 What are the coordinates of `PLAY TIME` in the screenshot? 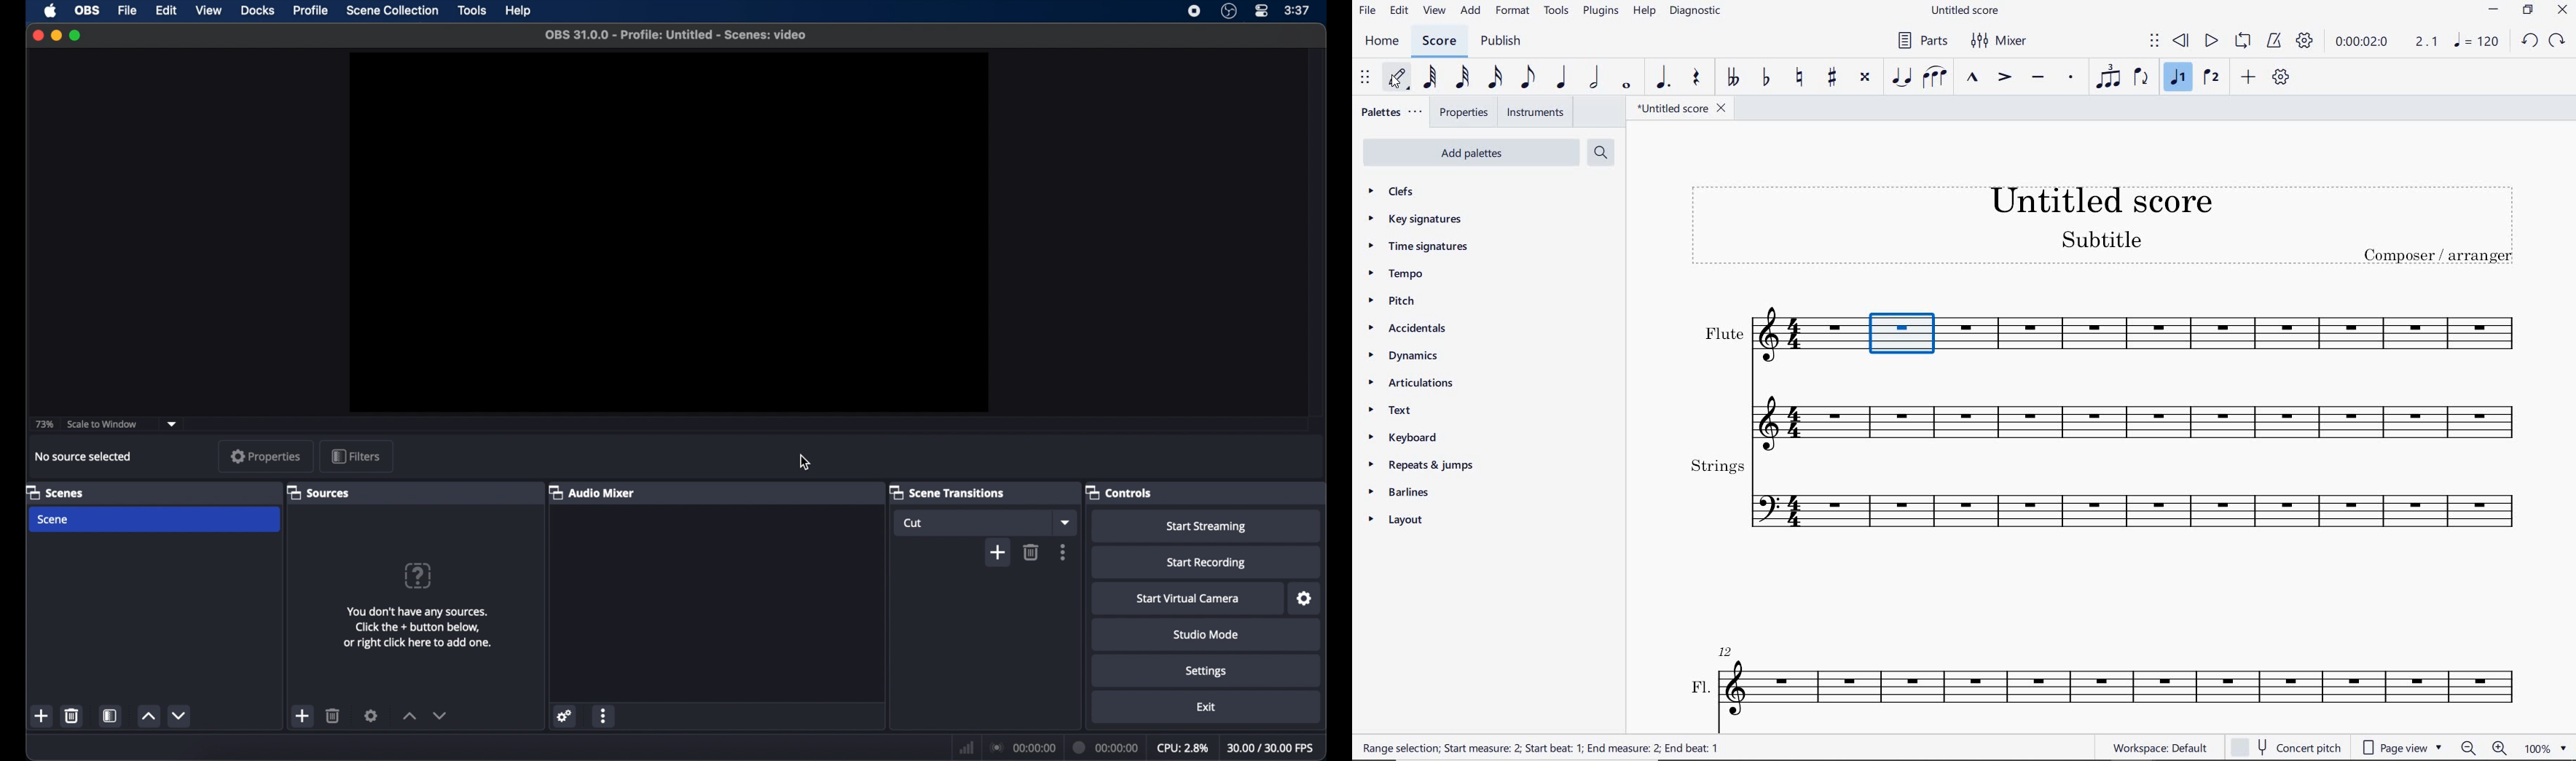 It's located at (2387, 44).